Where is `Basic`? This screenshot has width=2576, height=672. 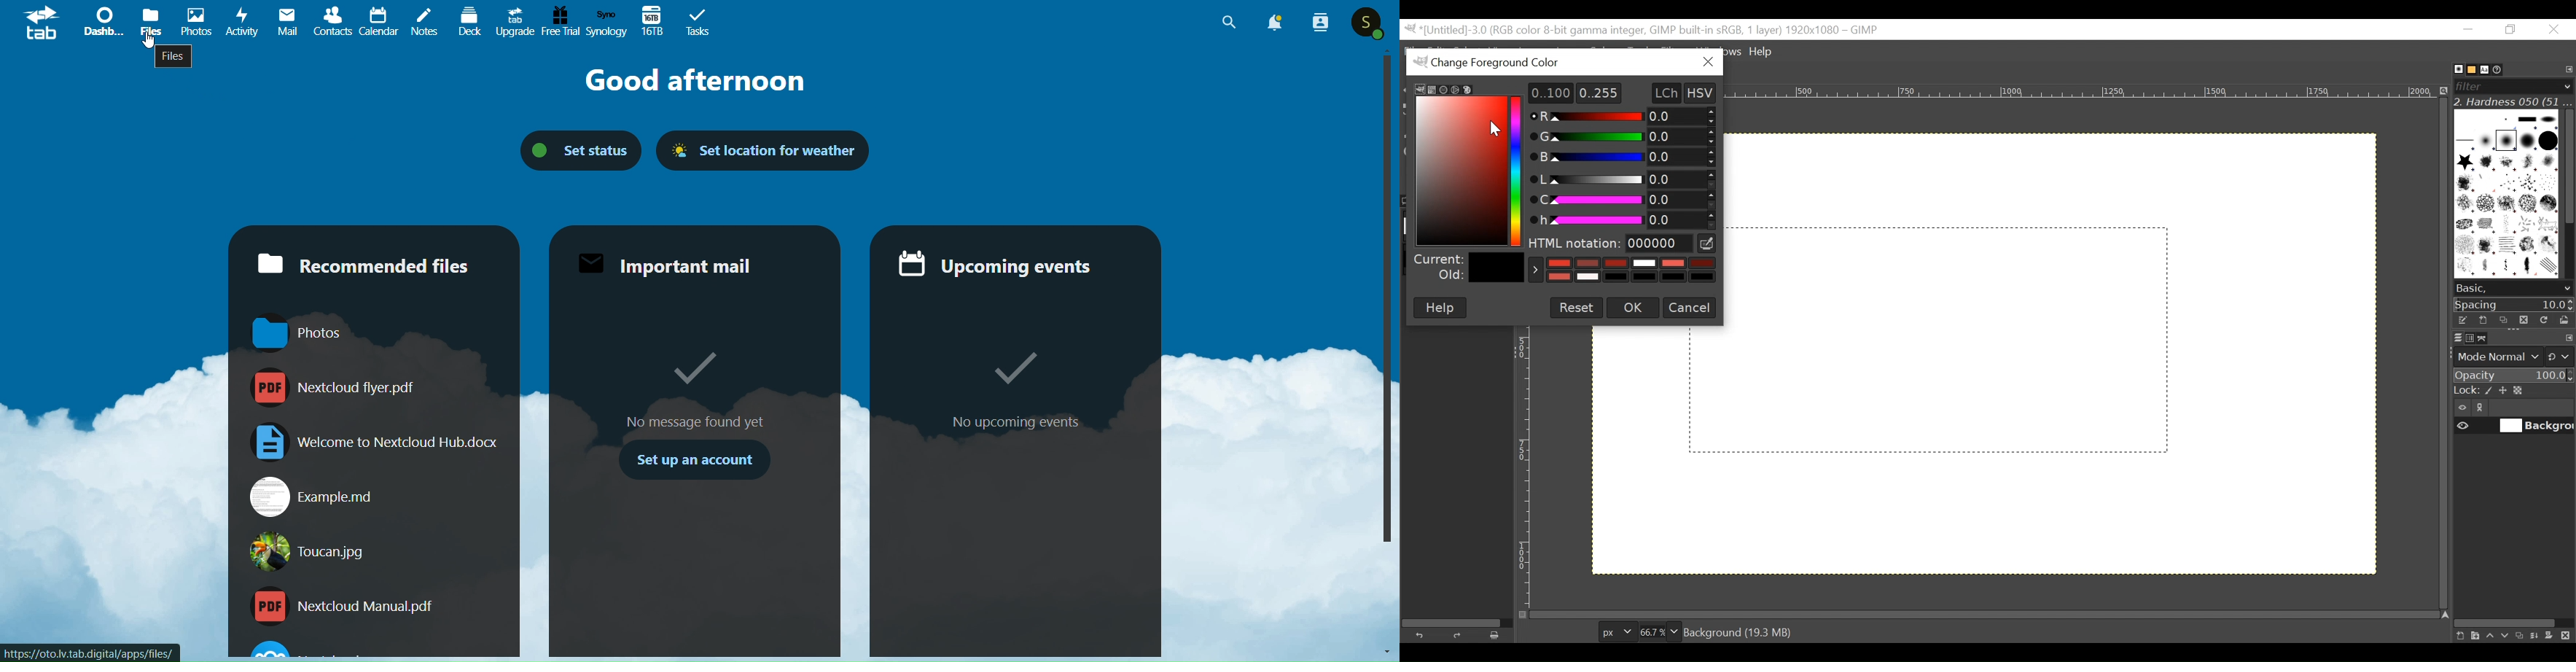 Basic is located at coordinates (2468, 70).